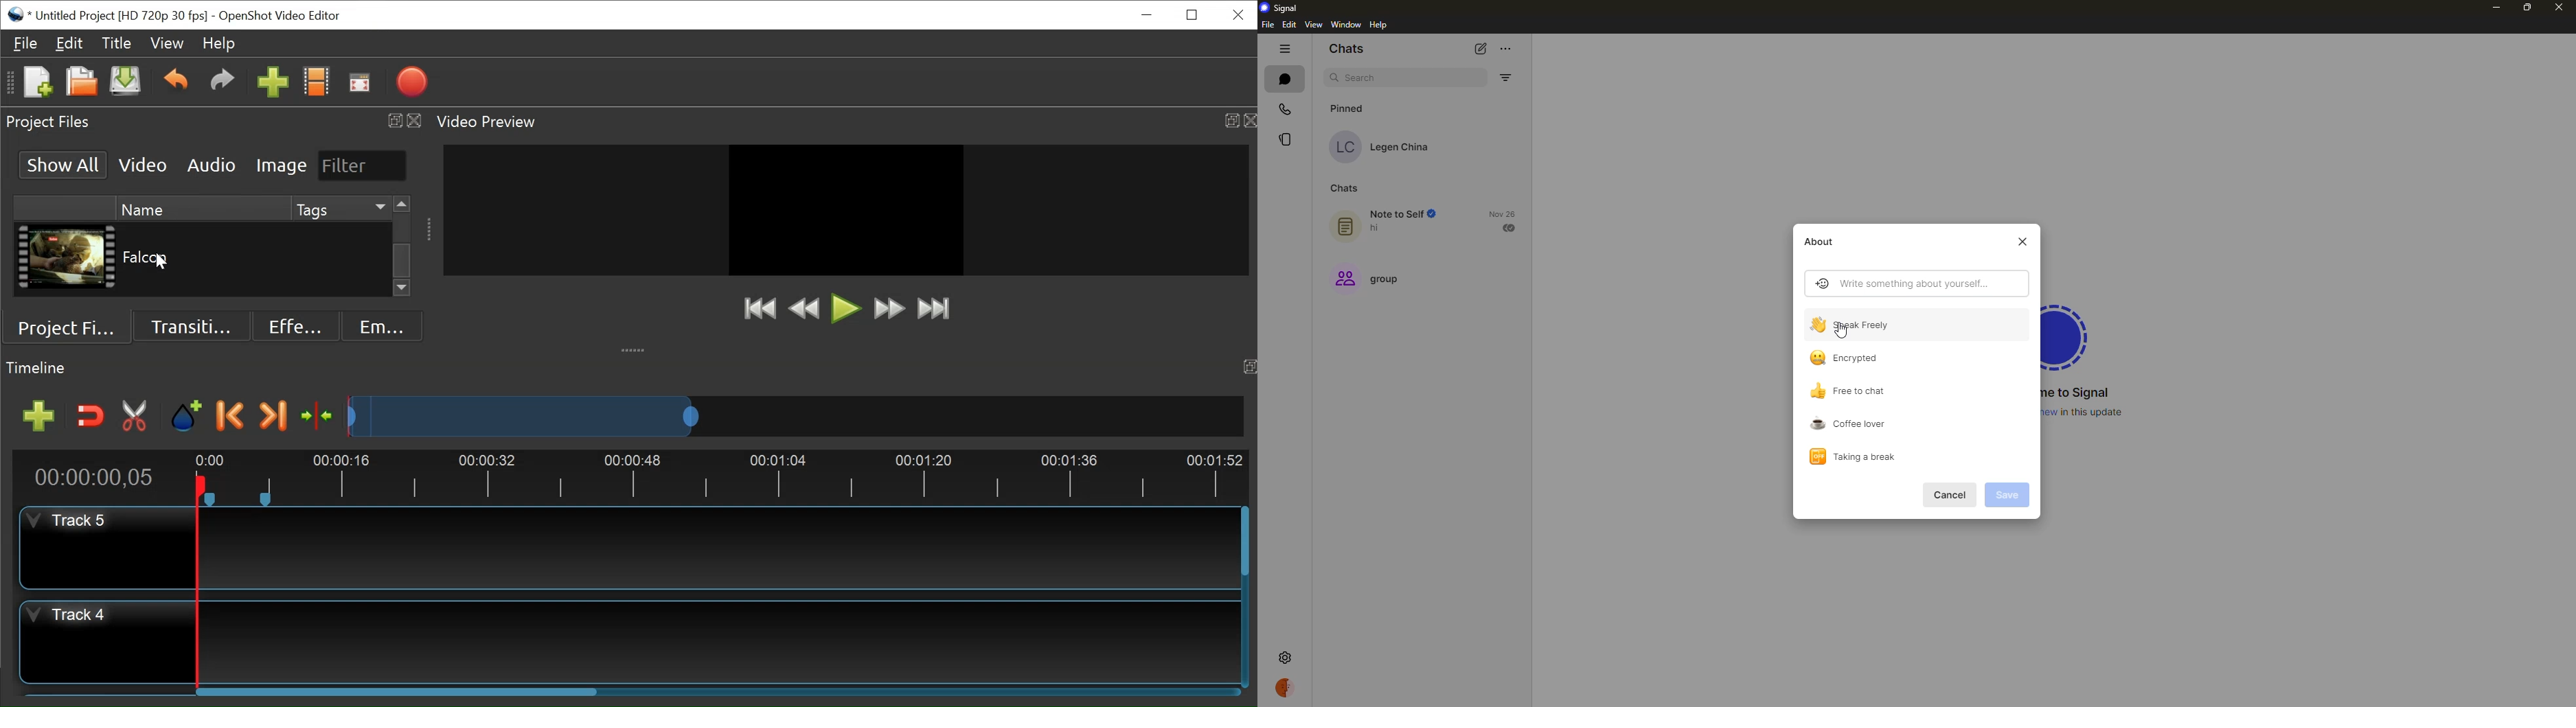 Image resolution: width=2576 pixels, height=728 pixels. What do you see at coordinates (337, 259) in the screenshot?
I see `Tag Name` at bounding box center [337, 259].